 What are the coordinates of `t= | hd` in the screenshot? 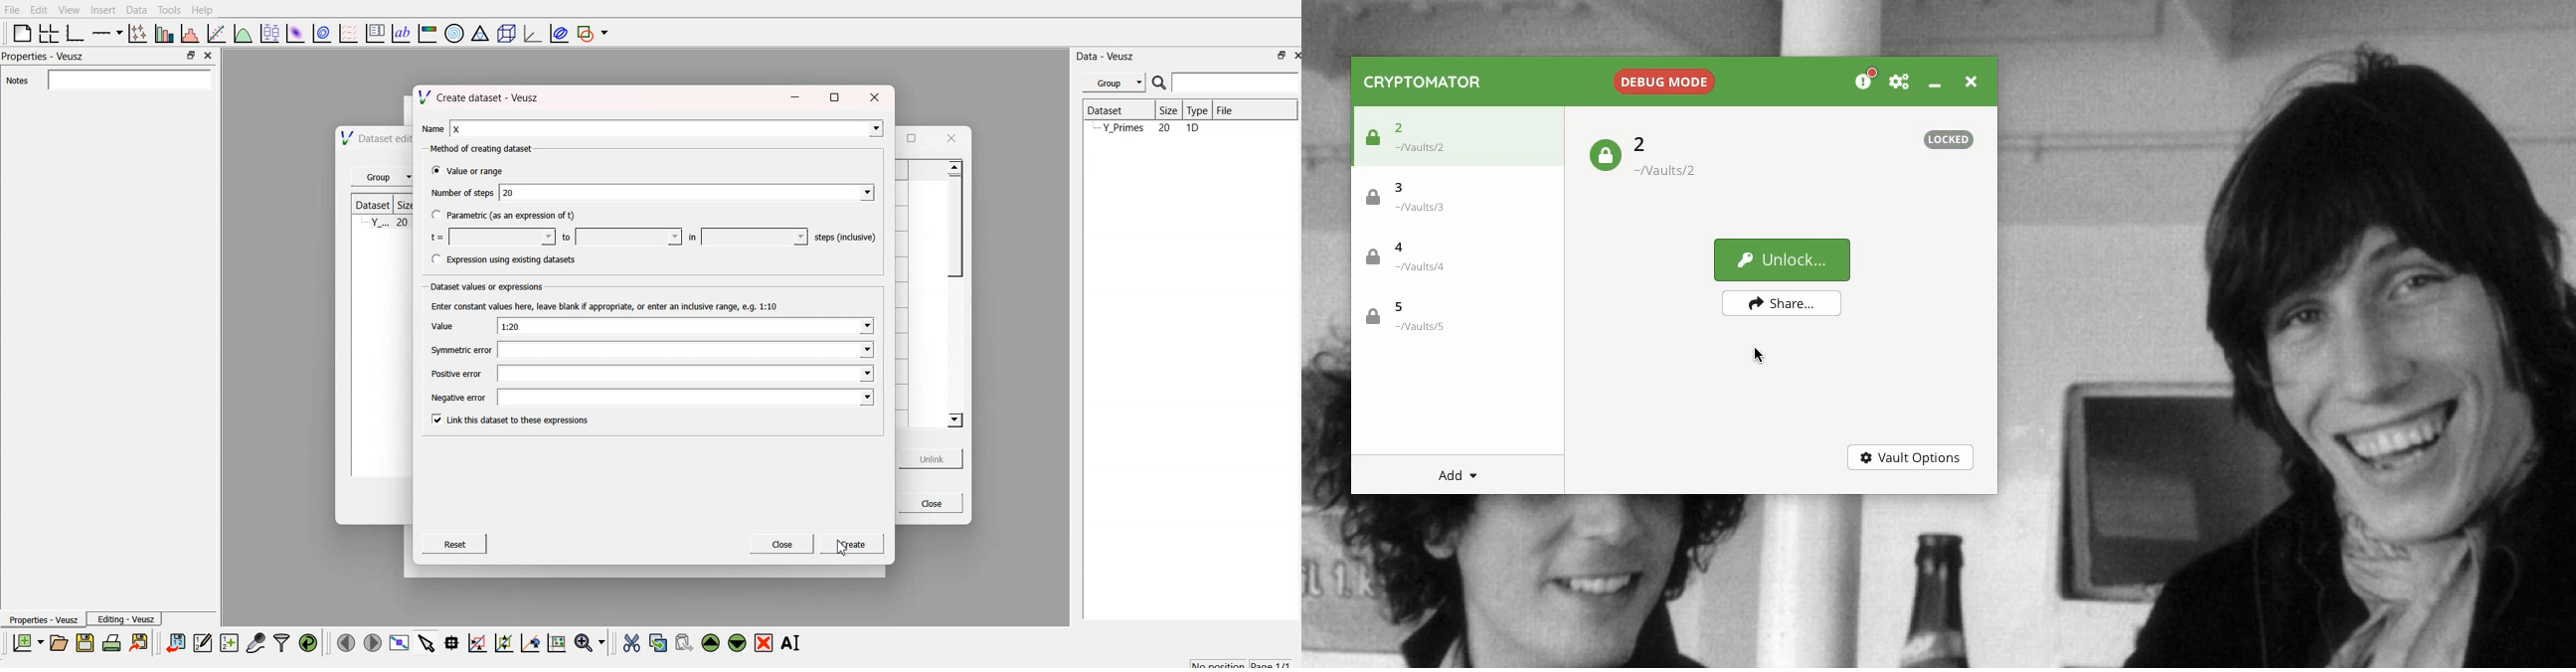 It's located at (489, 239).